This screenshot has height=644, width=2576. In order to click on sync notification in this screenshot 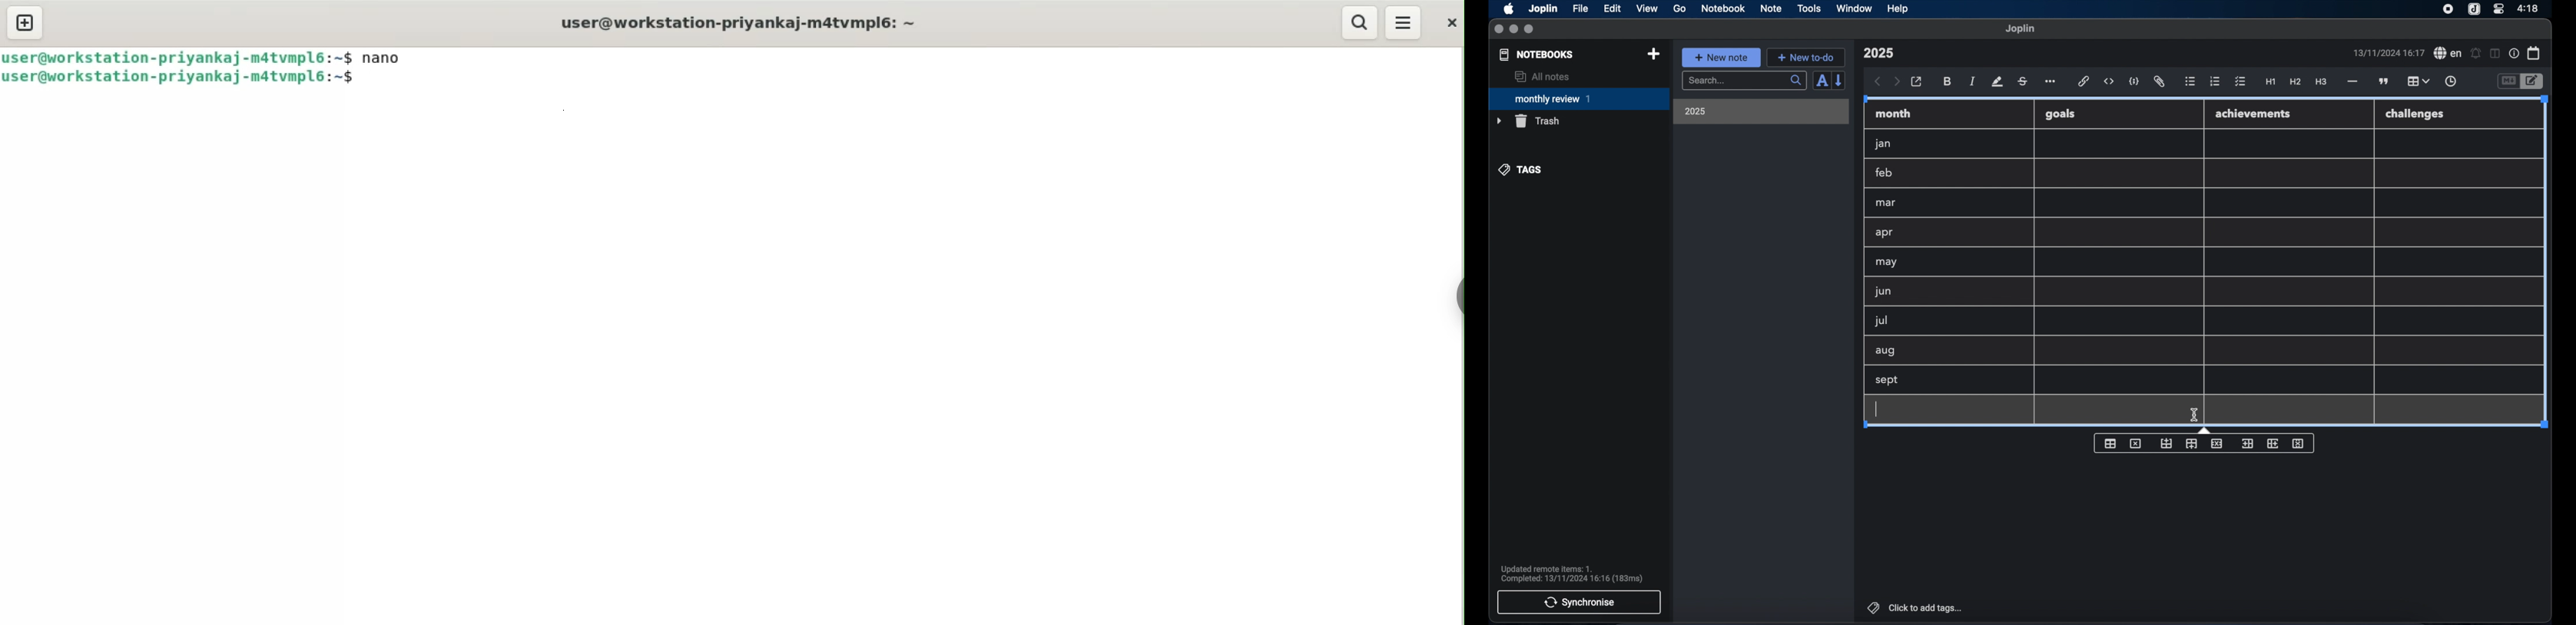, I will do `click(1572, 574)`.